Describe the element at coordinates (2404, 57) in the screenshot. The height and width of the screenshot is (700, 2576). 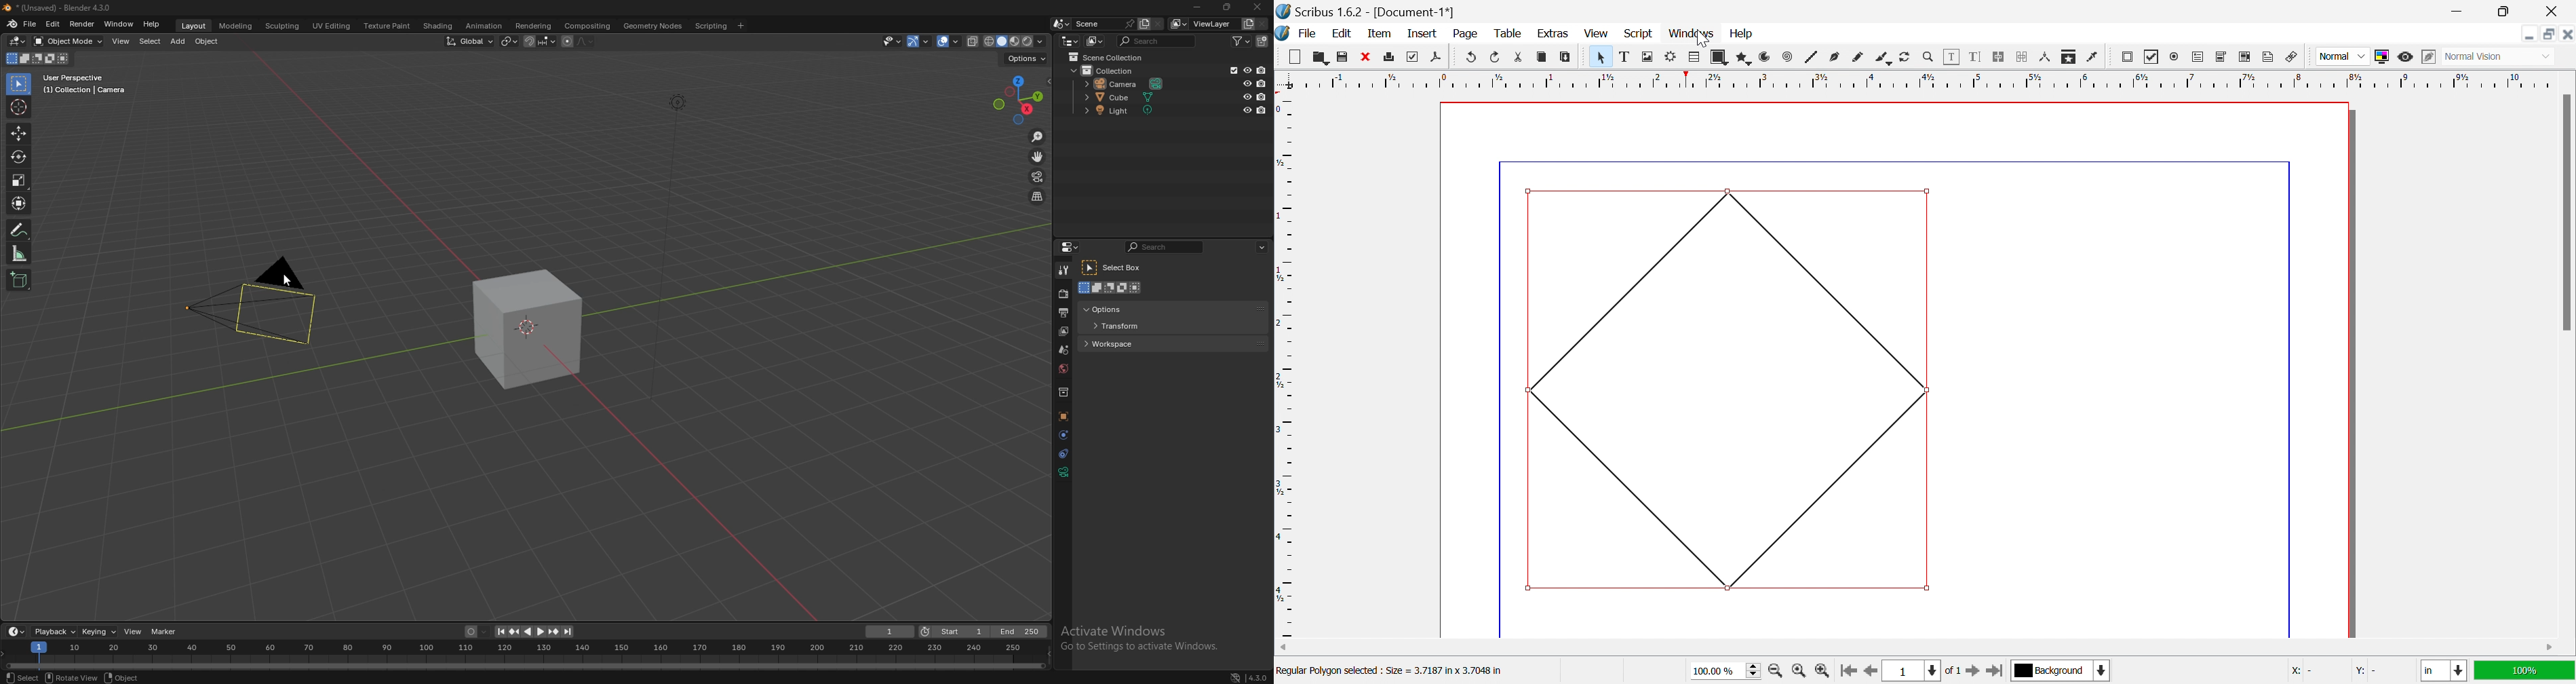
I see `Preview mode` at that location.